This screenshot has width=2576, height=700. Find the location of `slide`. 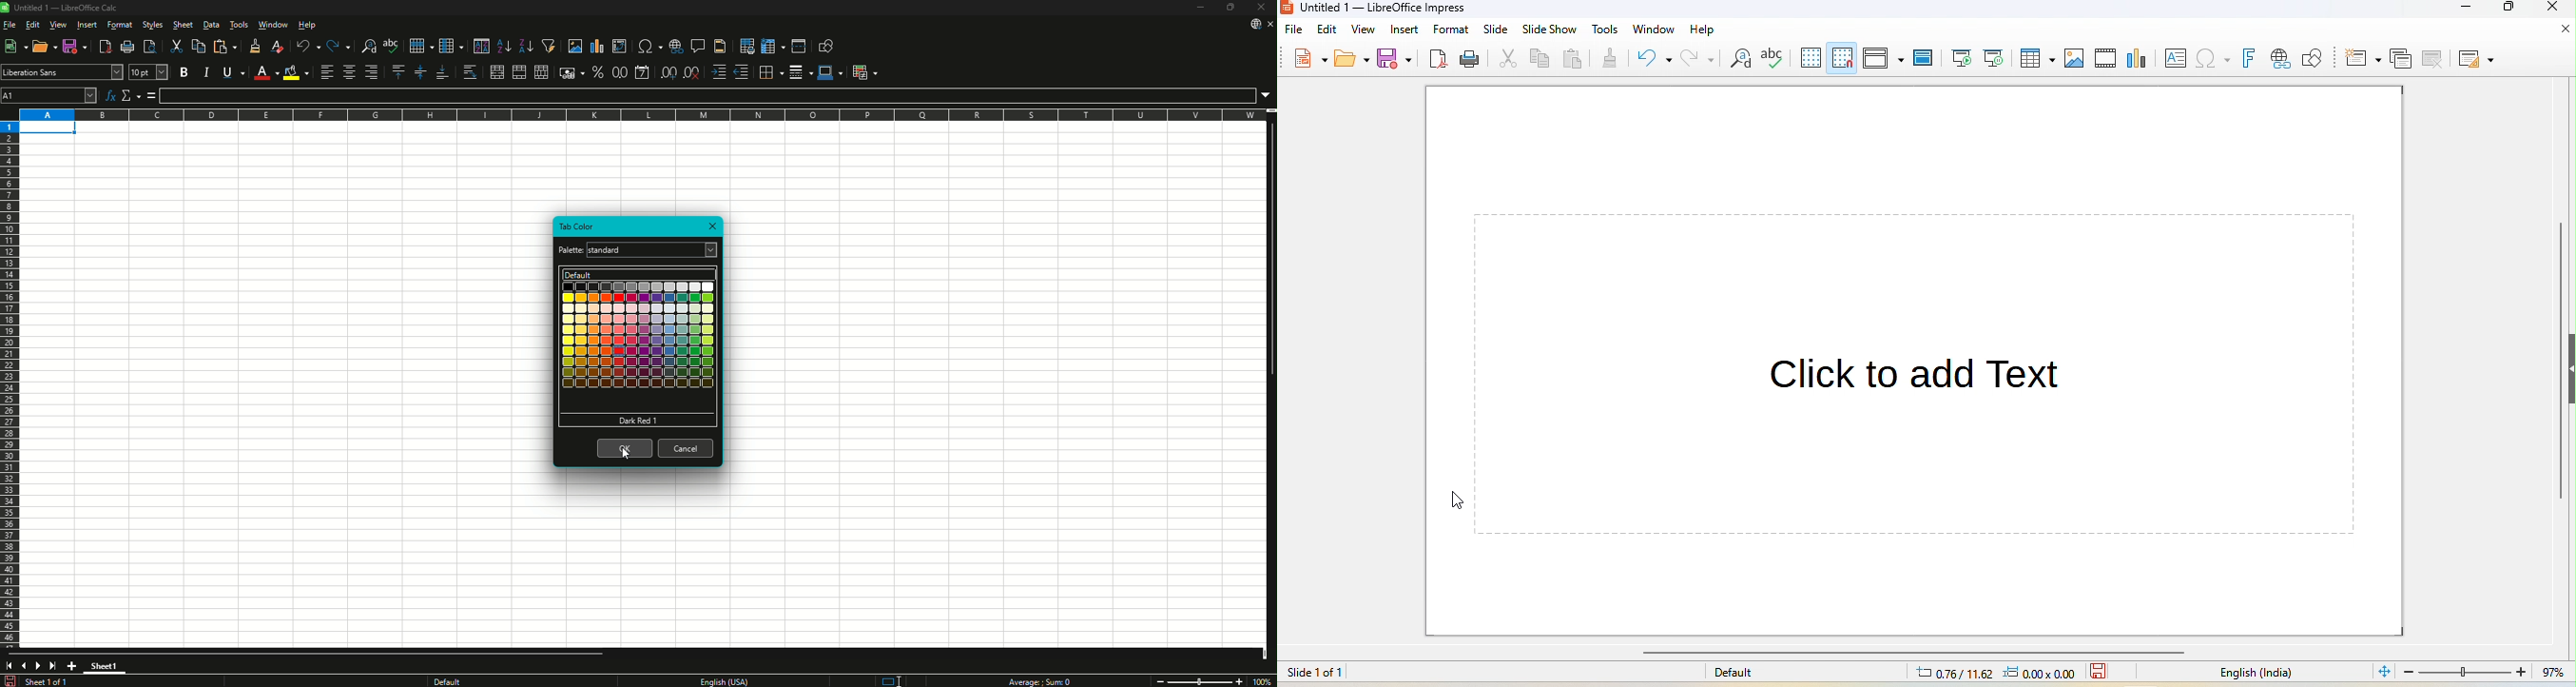

slide is located at coordinates (1497, 29).